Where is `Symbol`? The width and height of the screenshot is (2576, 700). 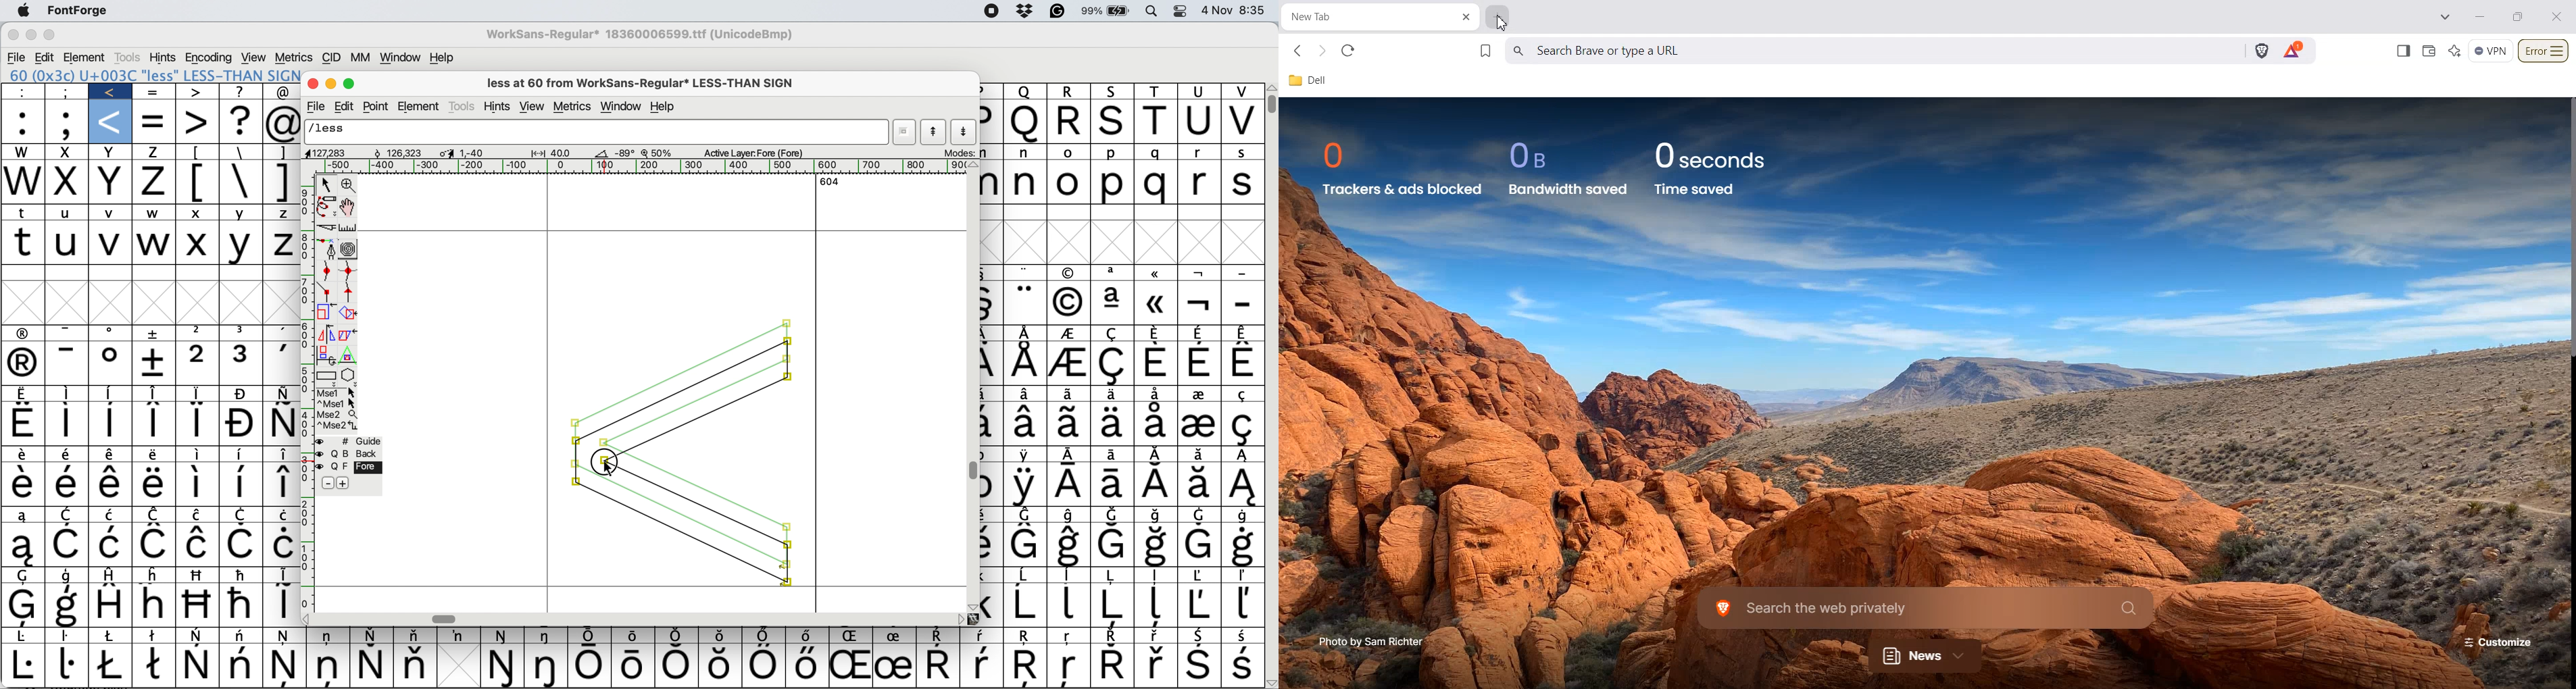 Symbol is located at coordinates (1069, 300).